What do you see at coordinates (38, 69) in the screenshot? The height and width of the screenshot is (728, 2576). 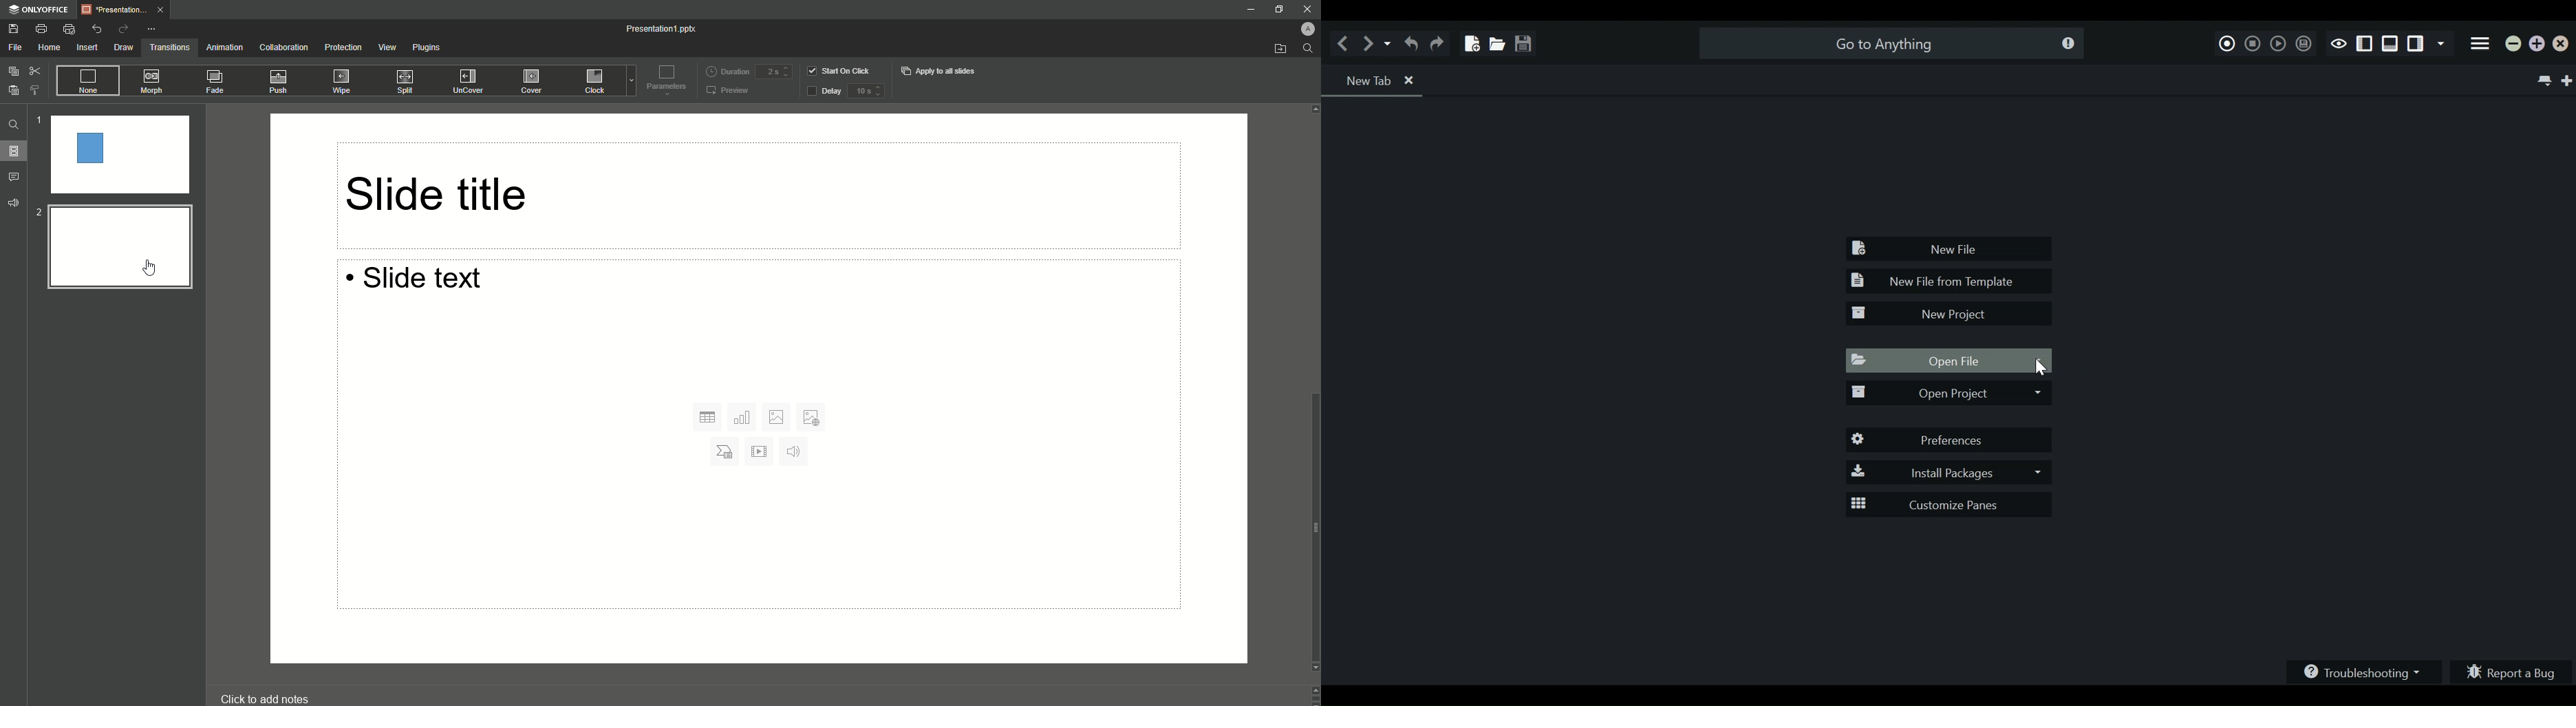 I see `Cut` at bounding box center [38, 69].